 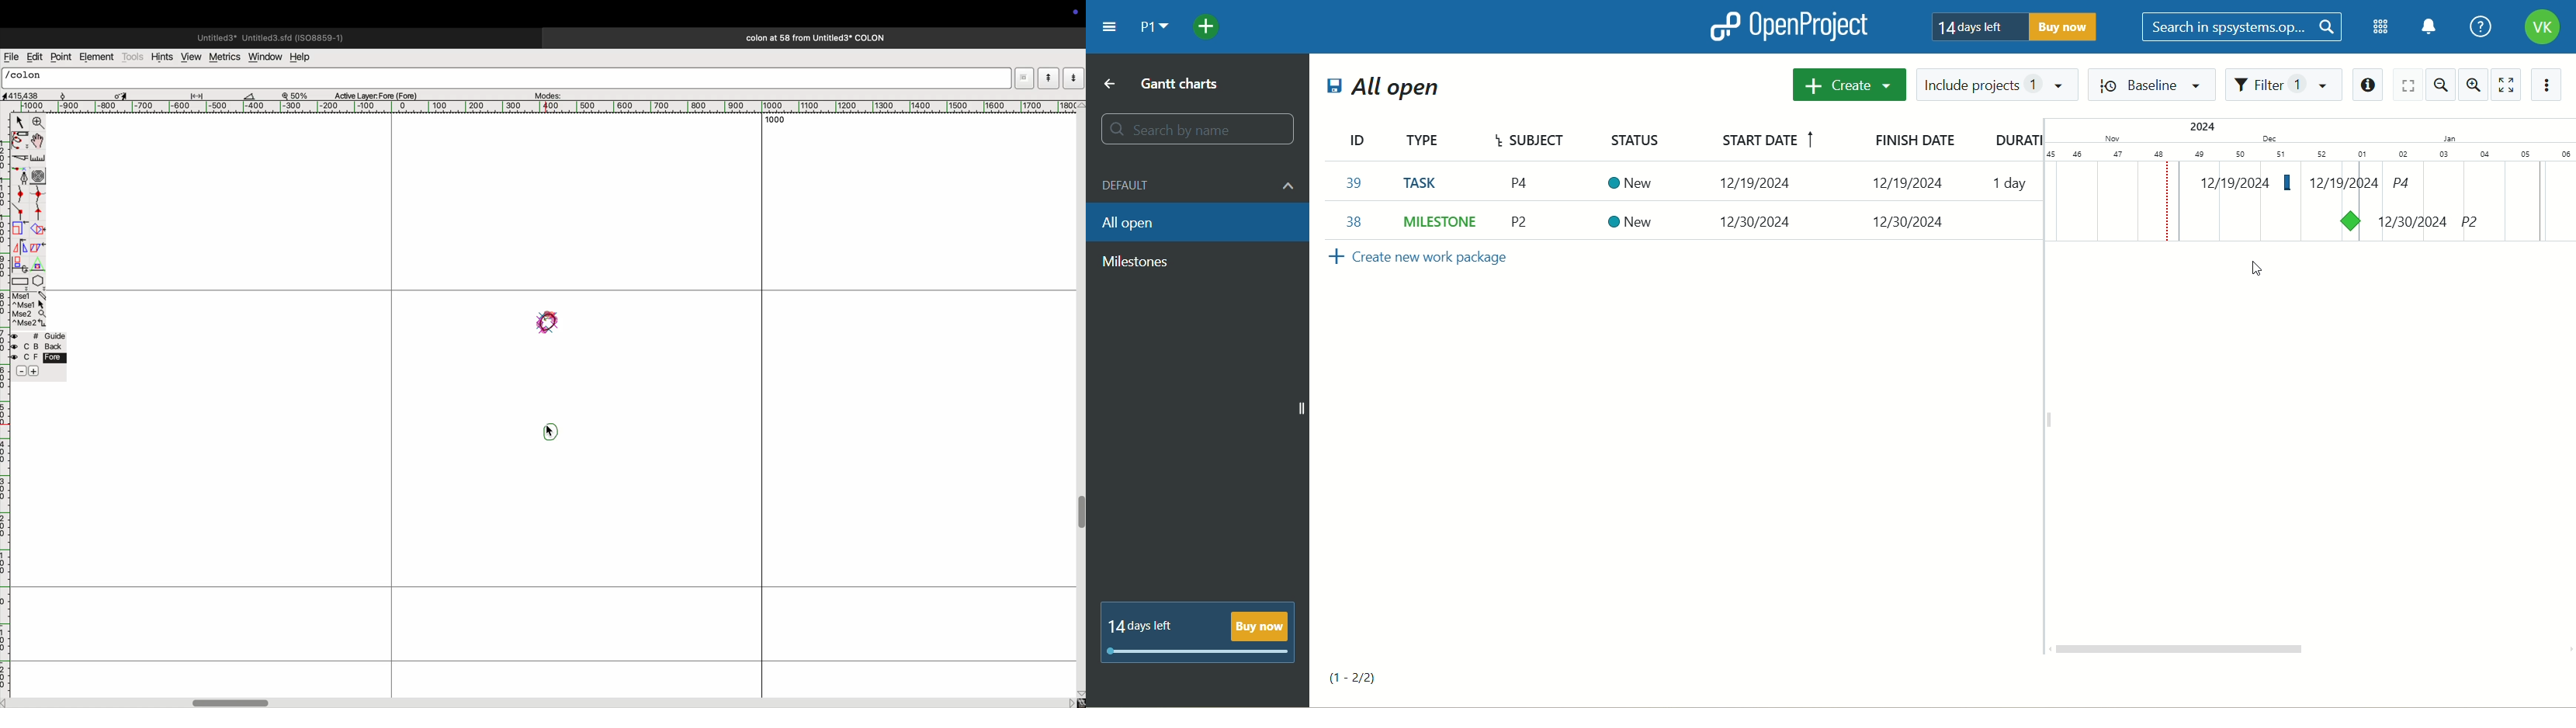 I want to click on clone, so click(x=21, y=264).